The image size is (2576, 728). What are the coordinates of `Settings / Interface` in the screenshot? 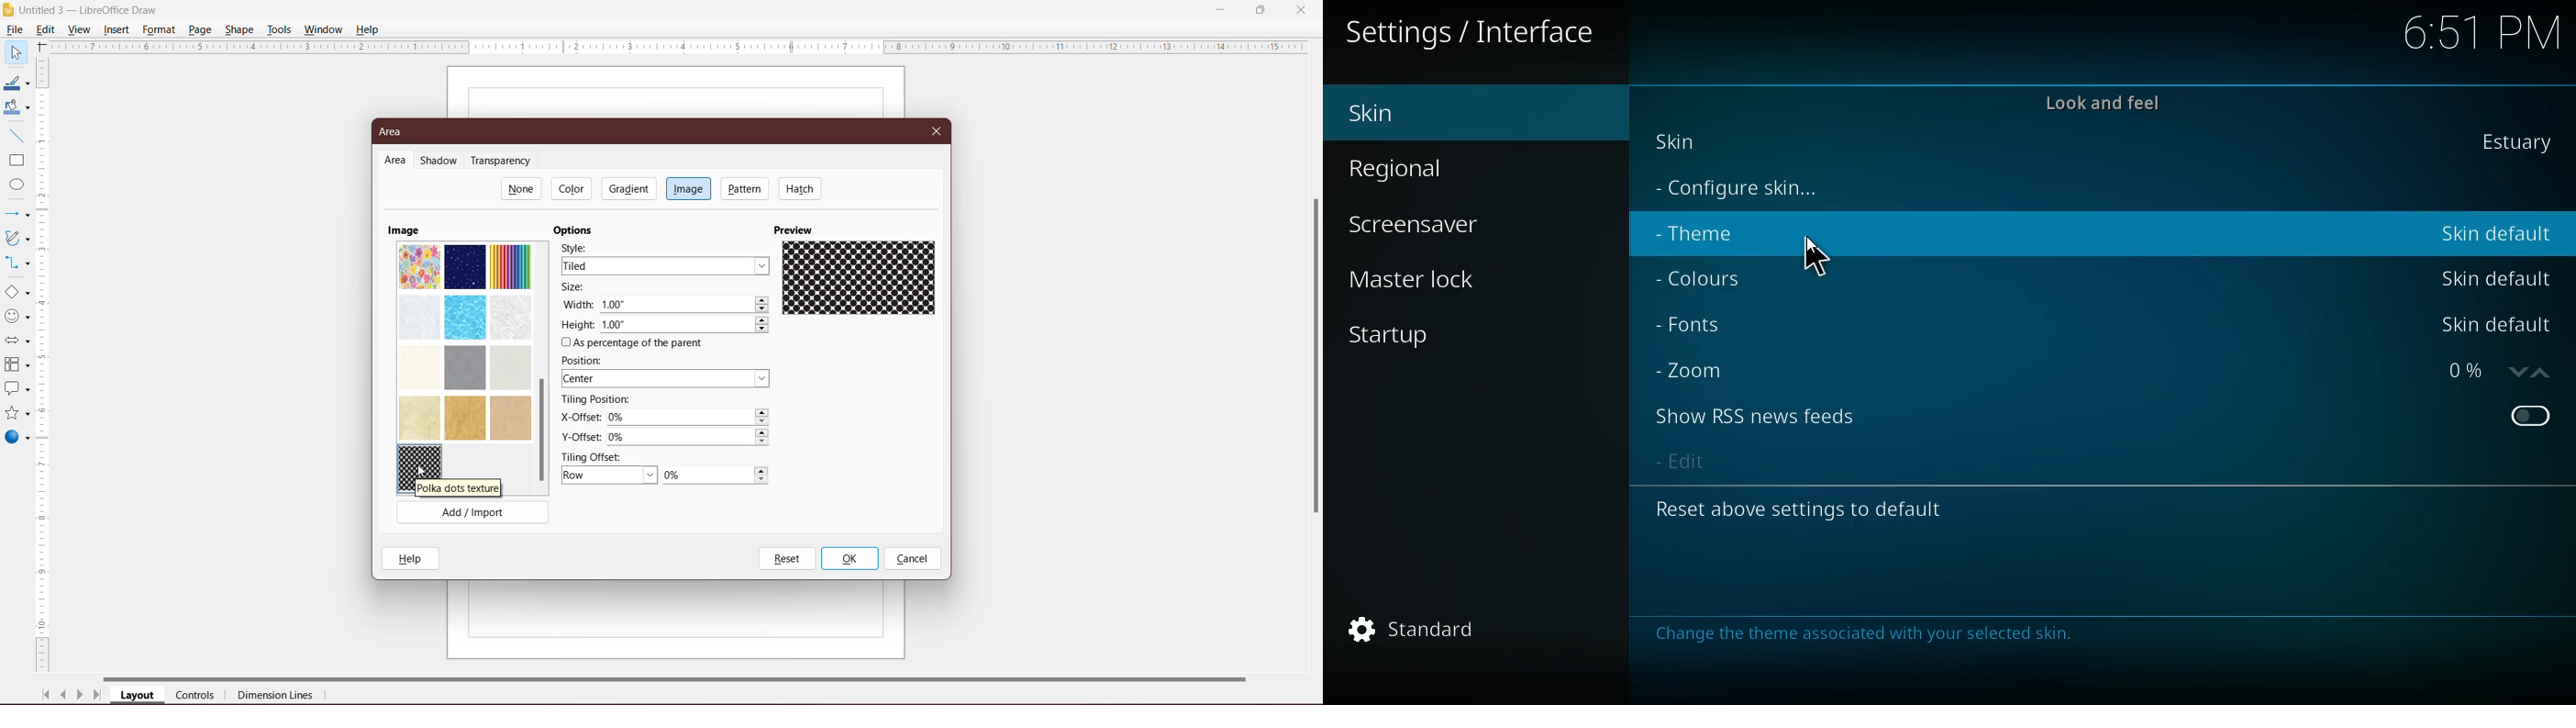 It's located at (1476, 35).